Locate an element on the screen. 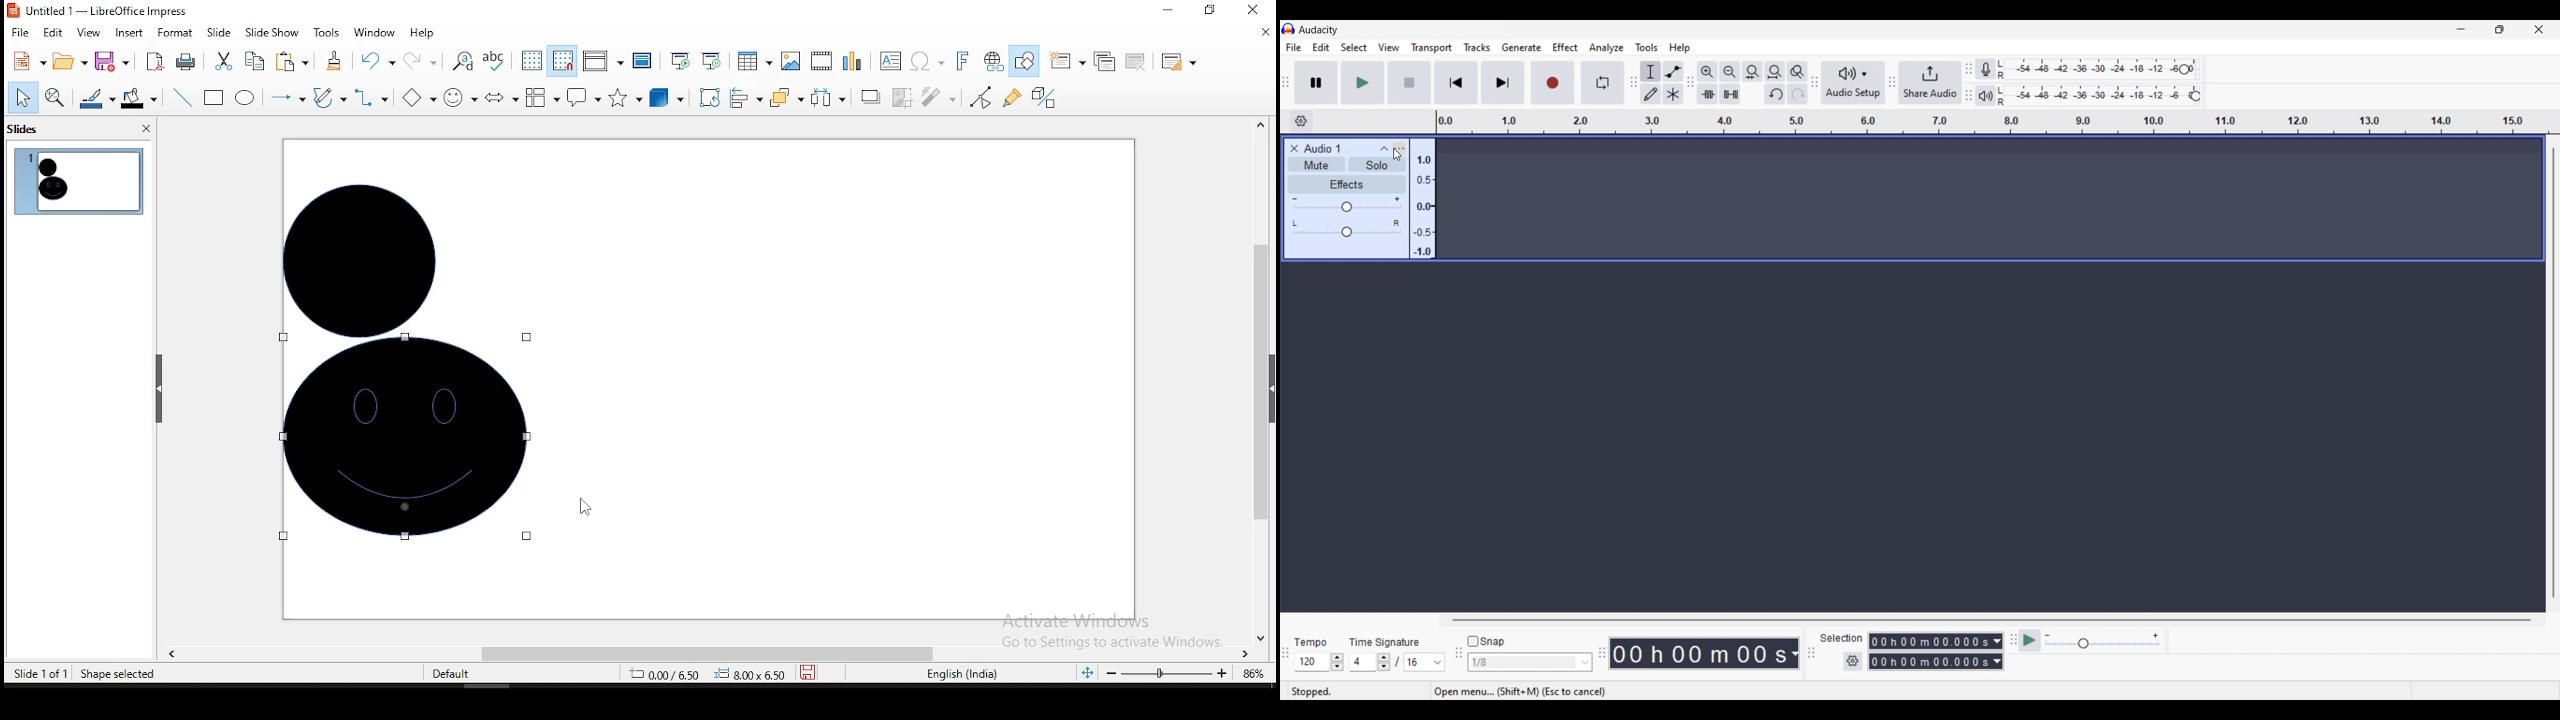 This screenshot has height=728, width=2576. delete slide is located at coordinates (1133, 60).